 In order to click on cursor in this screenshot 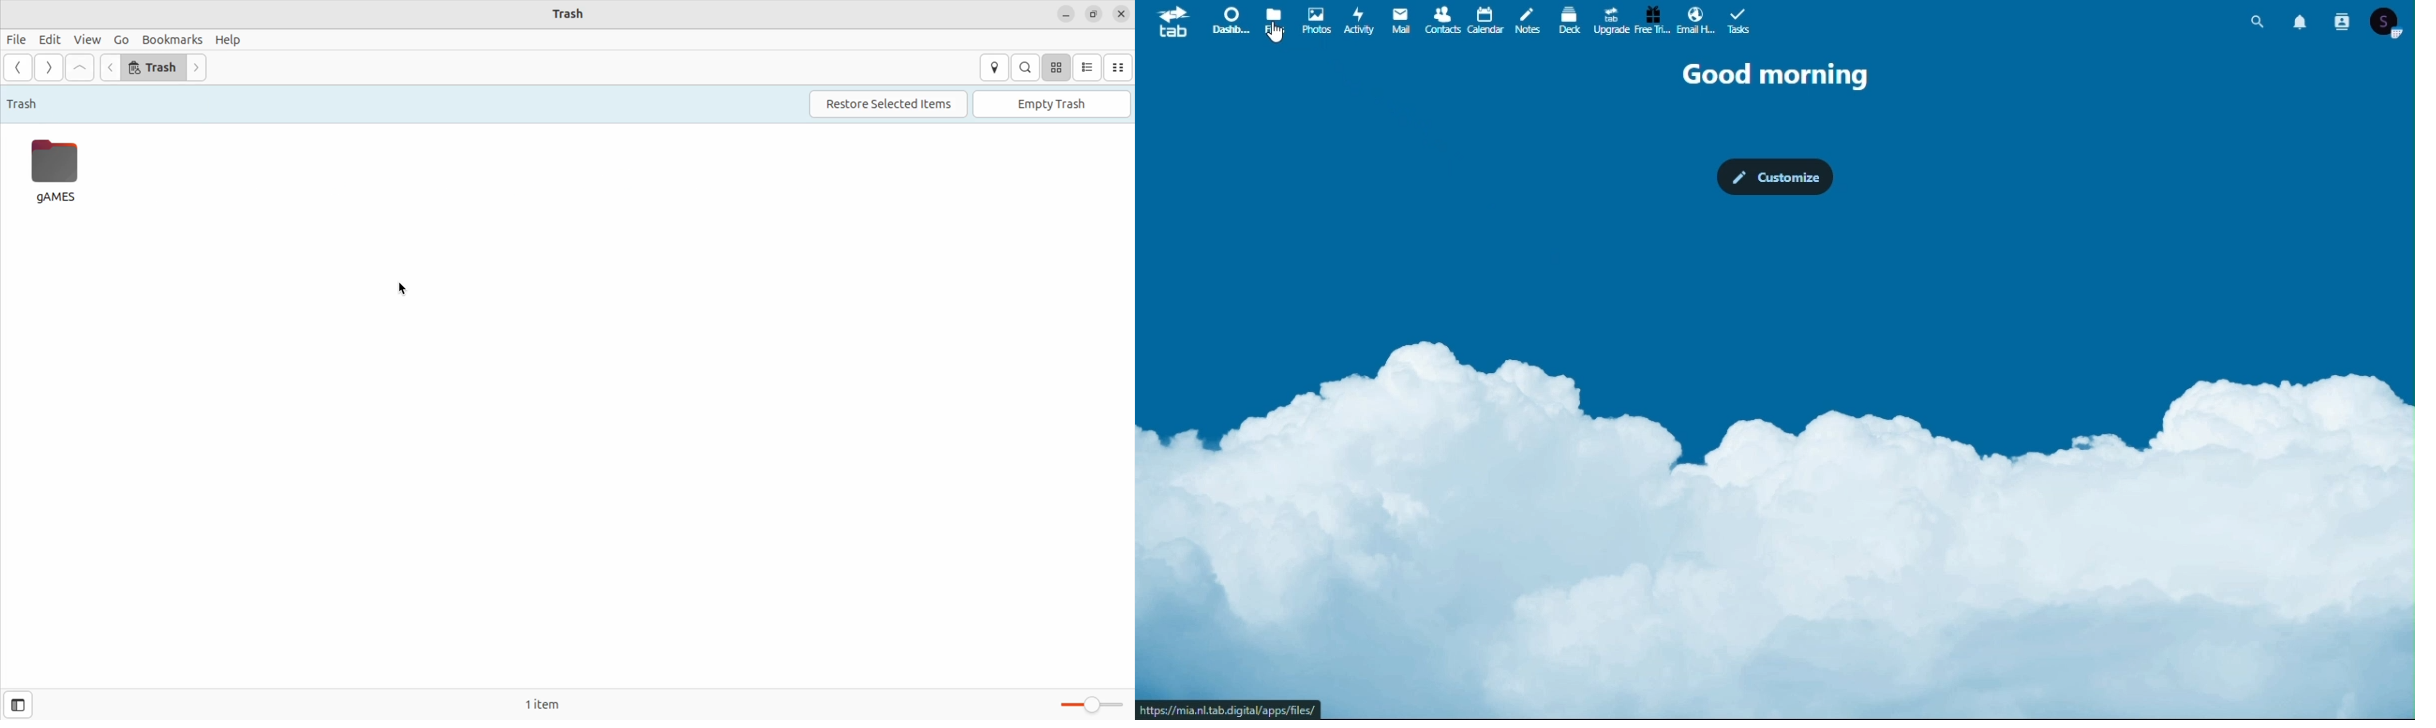, I will do `click(1275, 35)`.